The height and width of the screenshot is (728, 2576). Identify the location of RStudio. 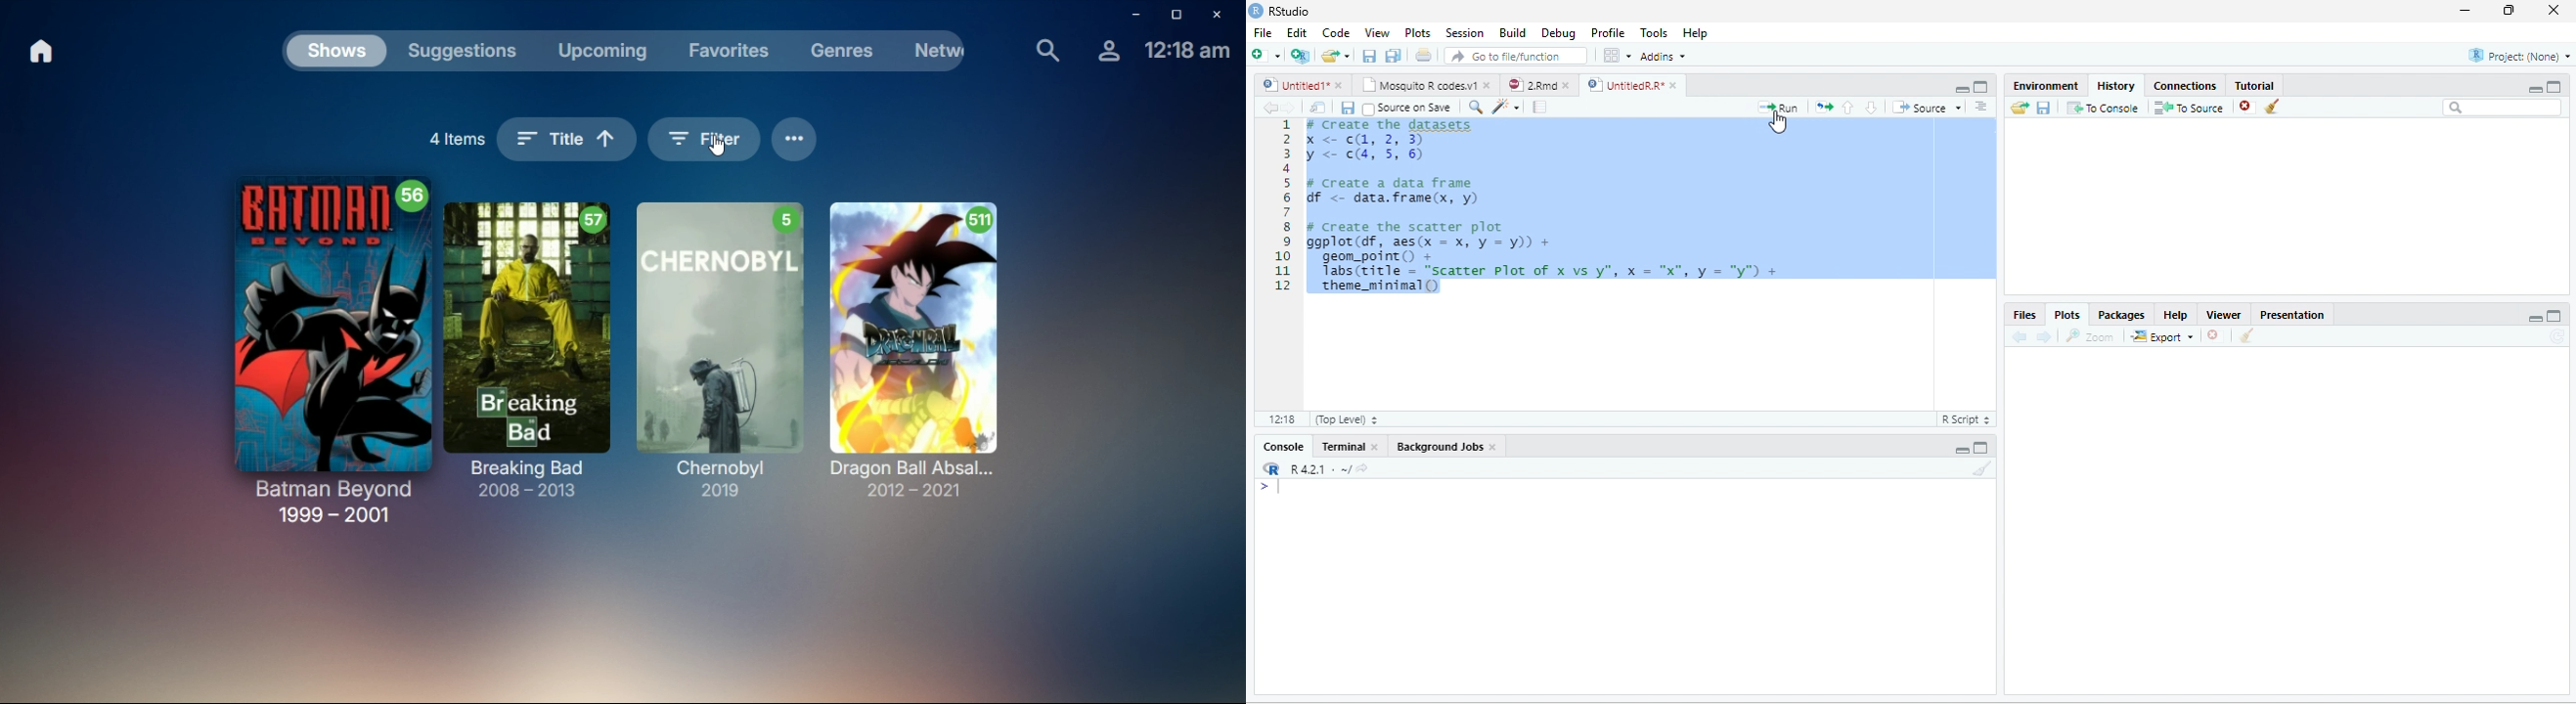
(1279, 11).